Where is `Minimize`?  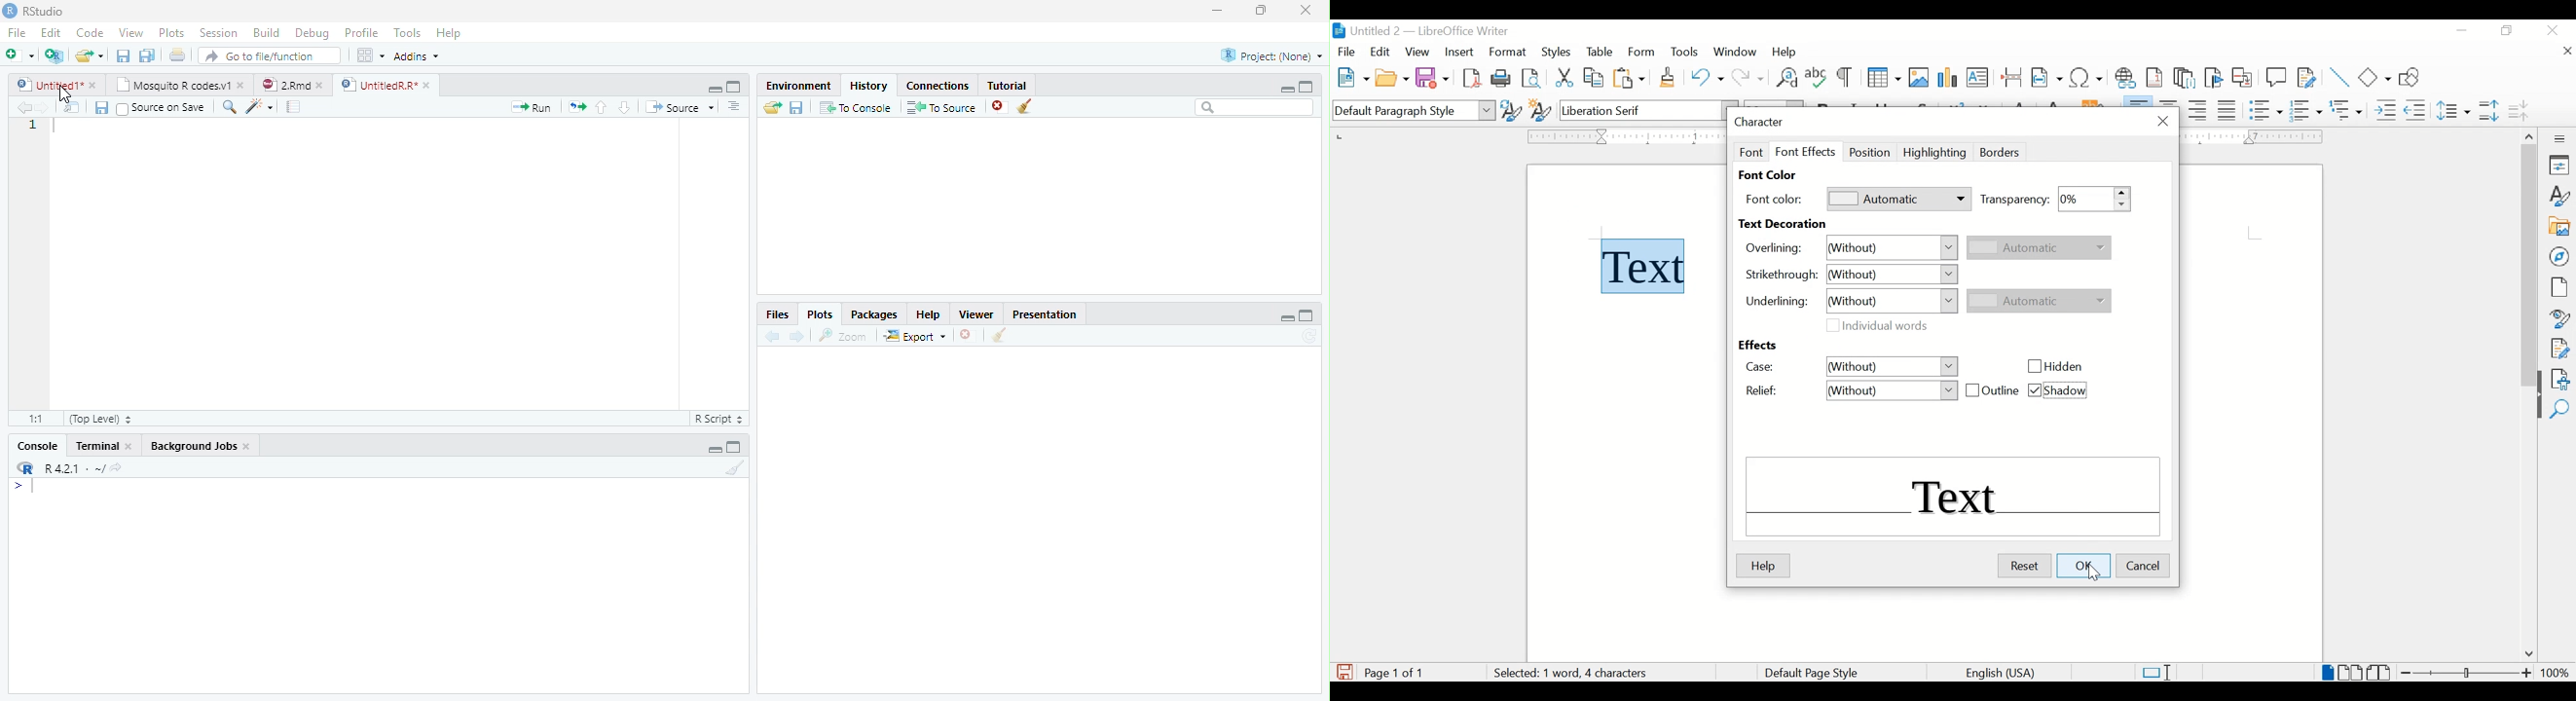
Minimize is located at coordinates (714, 450).